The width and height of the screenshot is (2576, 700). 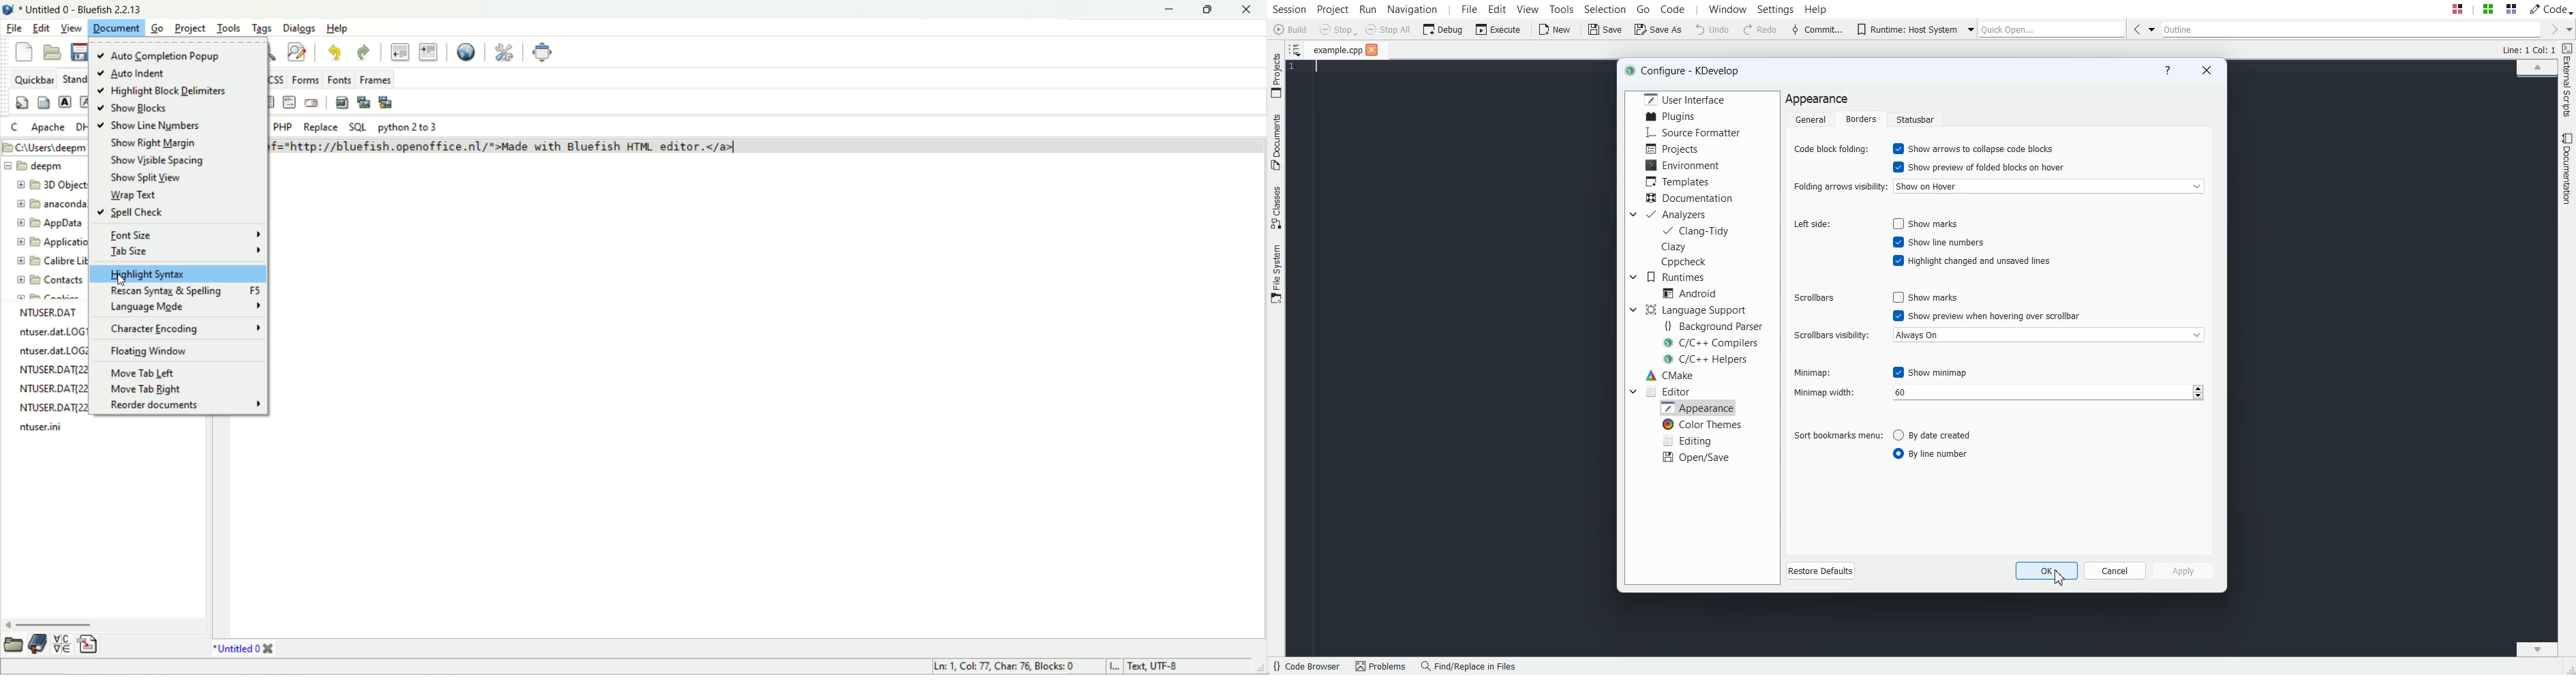 What do you see at coordinates (15, 29) in the screenshot?
I see `file` at bounding box center [15, 29].